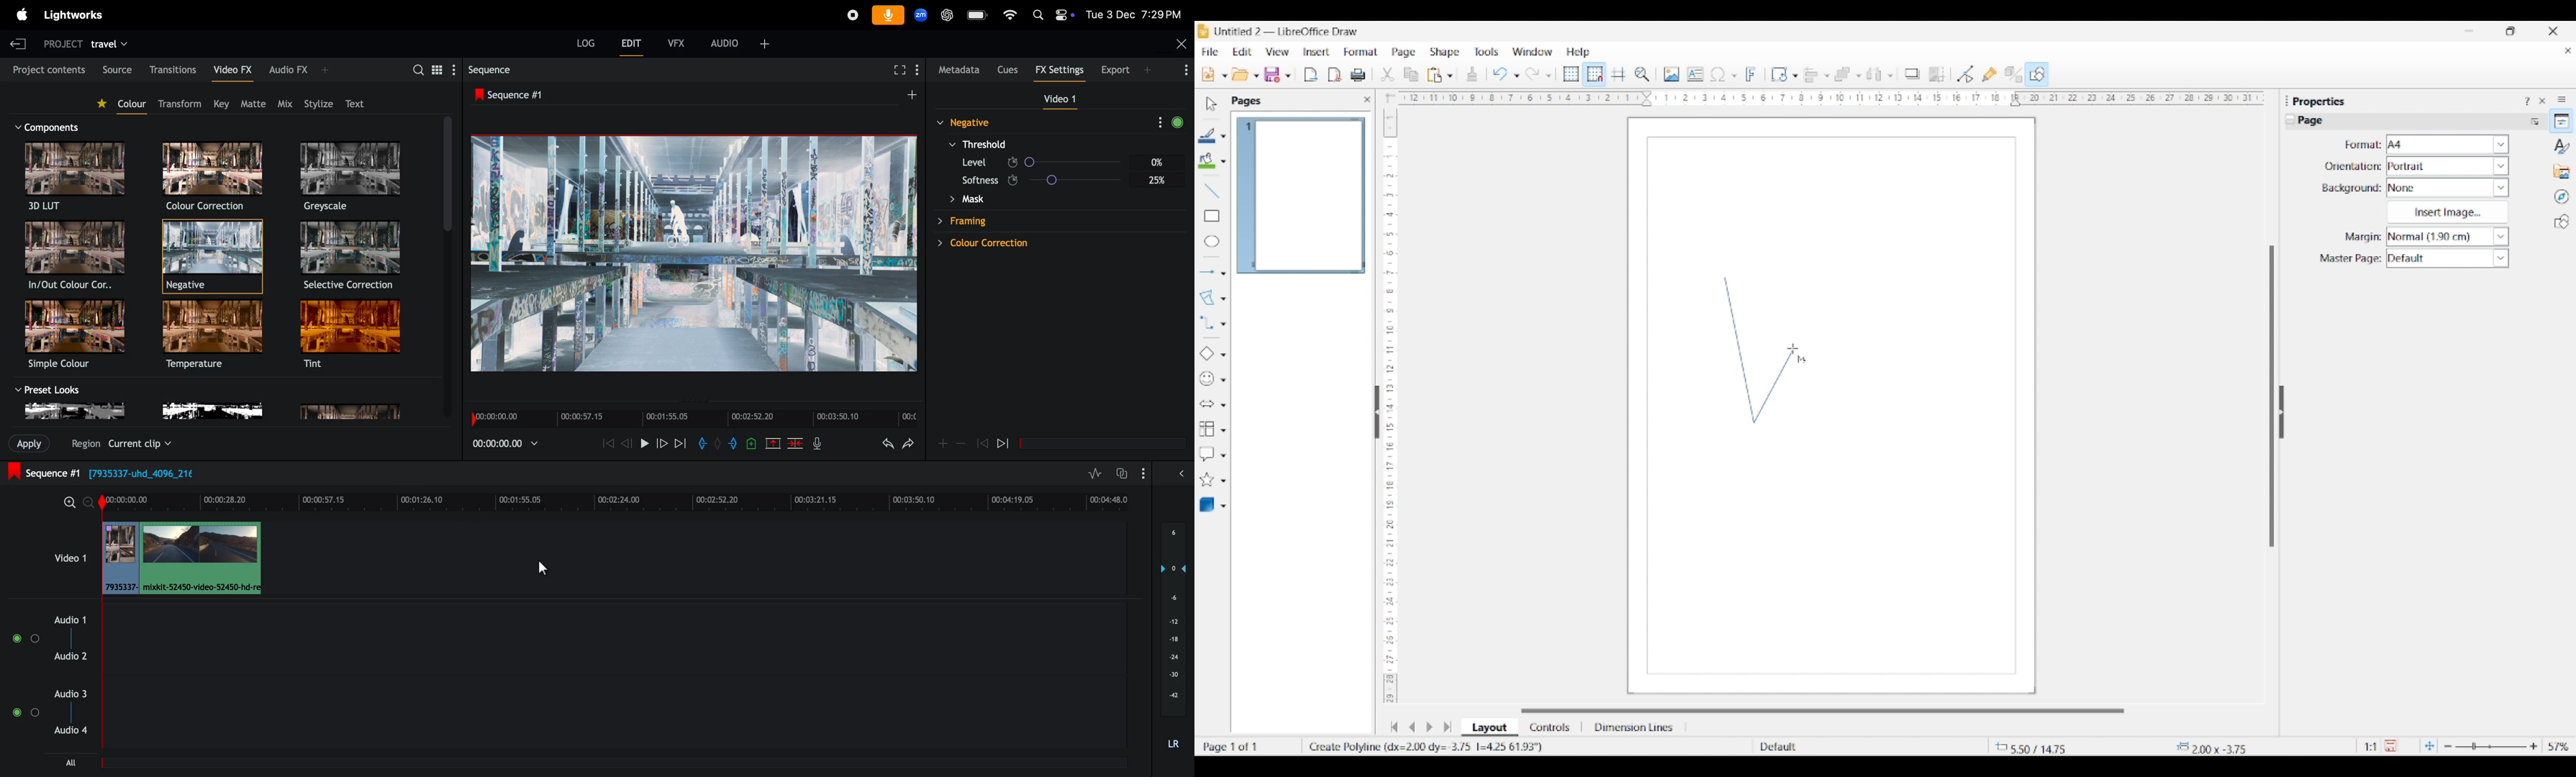  Describe the element at coordinates (1779, 74) in the screenshot. I see `Selected transformation` at that location.